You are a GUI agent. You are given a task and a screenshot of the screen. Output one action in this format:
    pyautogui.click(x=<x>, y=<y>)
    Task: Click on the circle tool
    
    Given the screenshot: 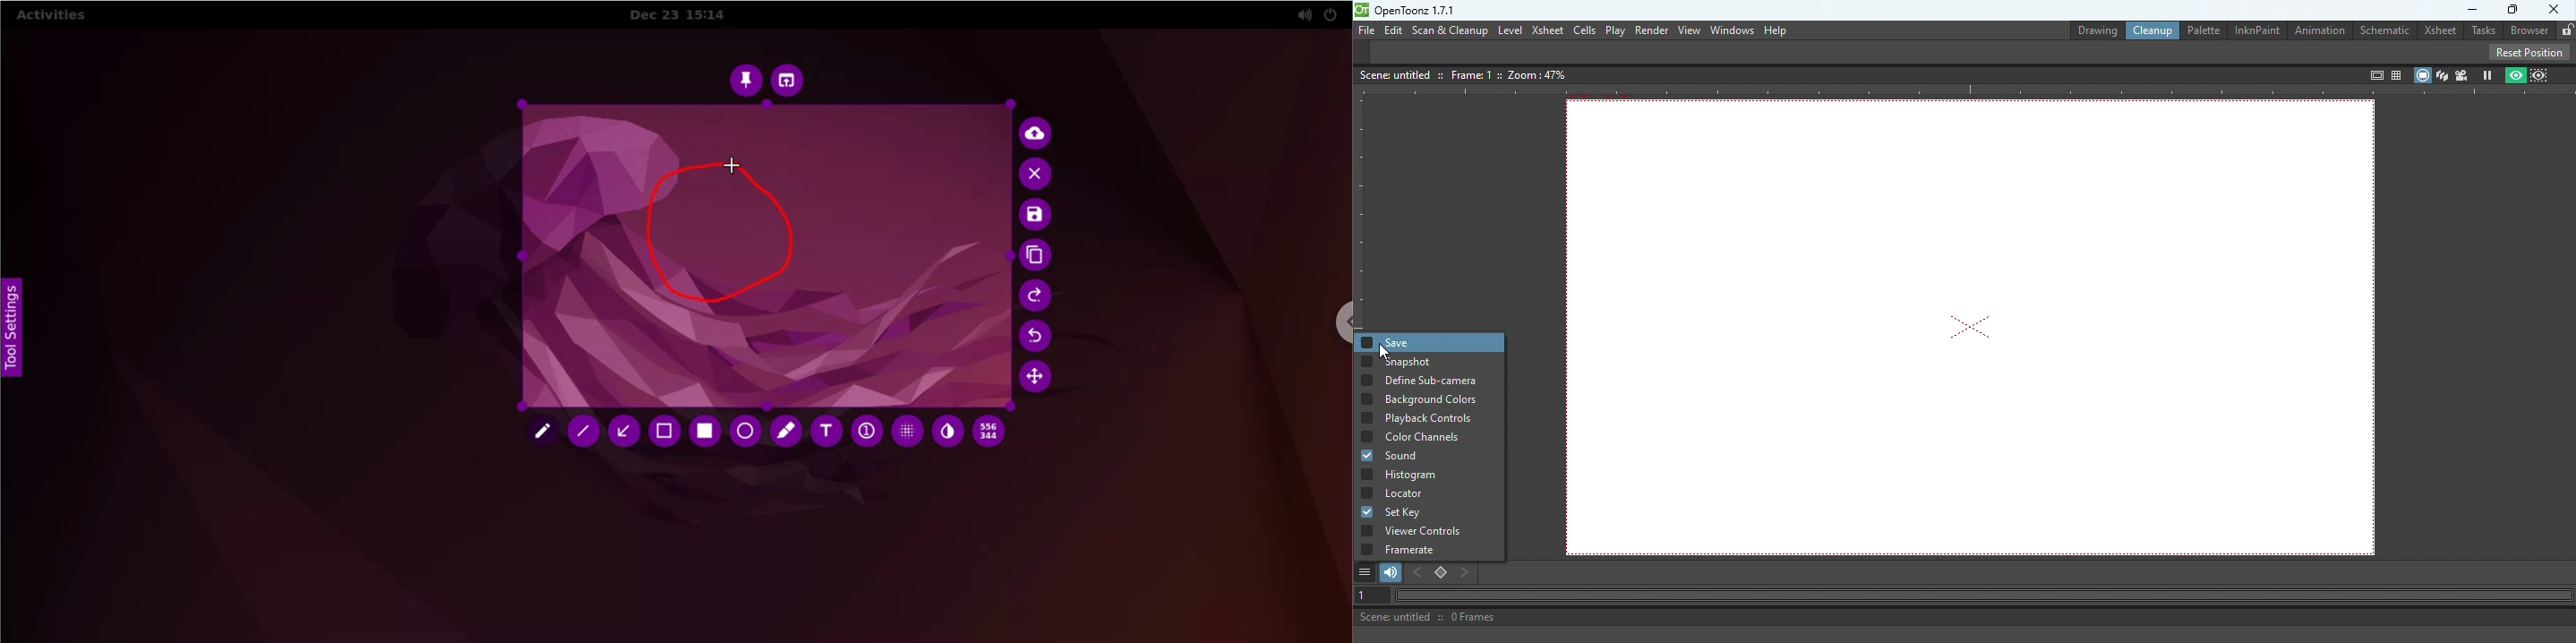 What is the action you would take?
    pyautogui.click(x=745, y=431)
    